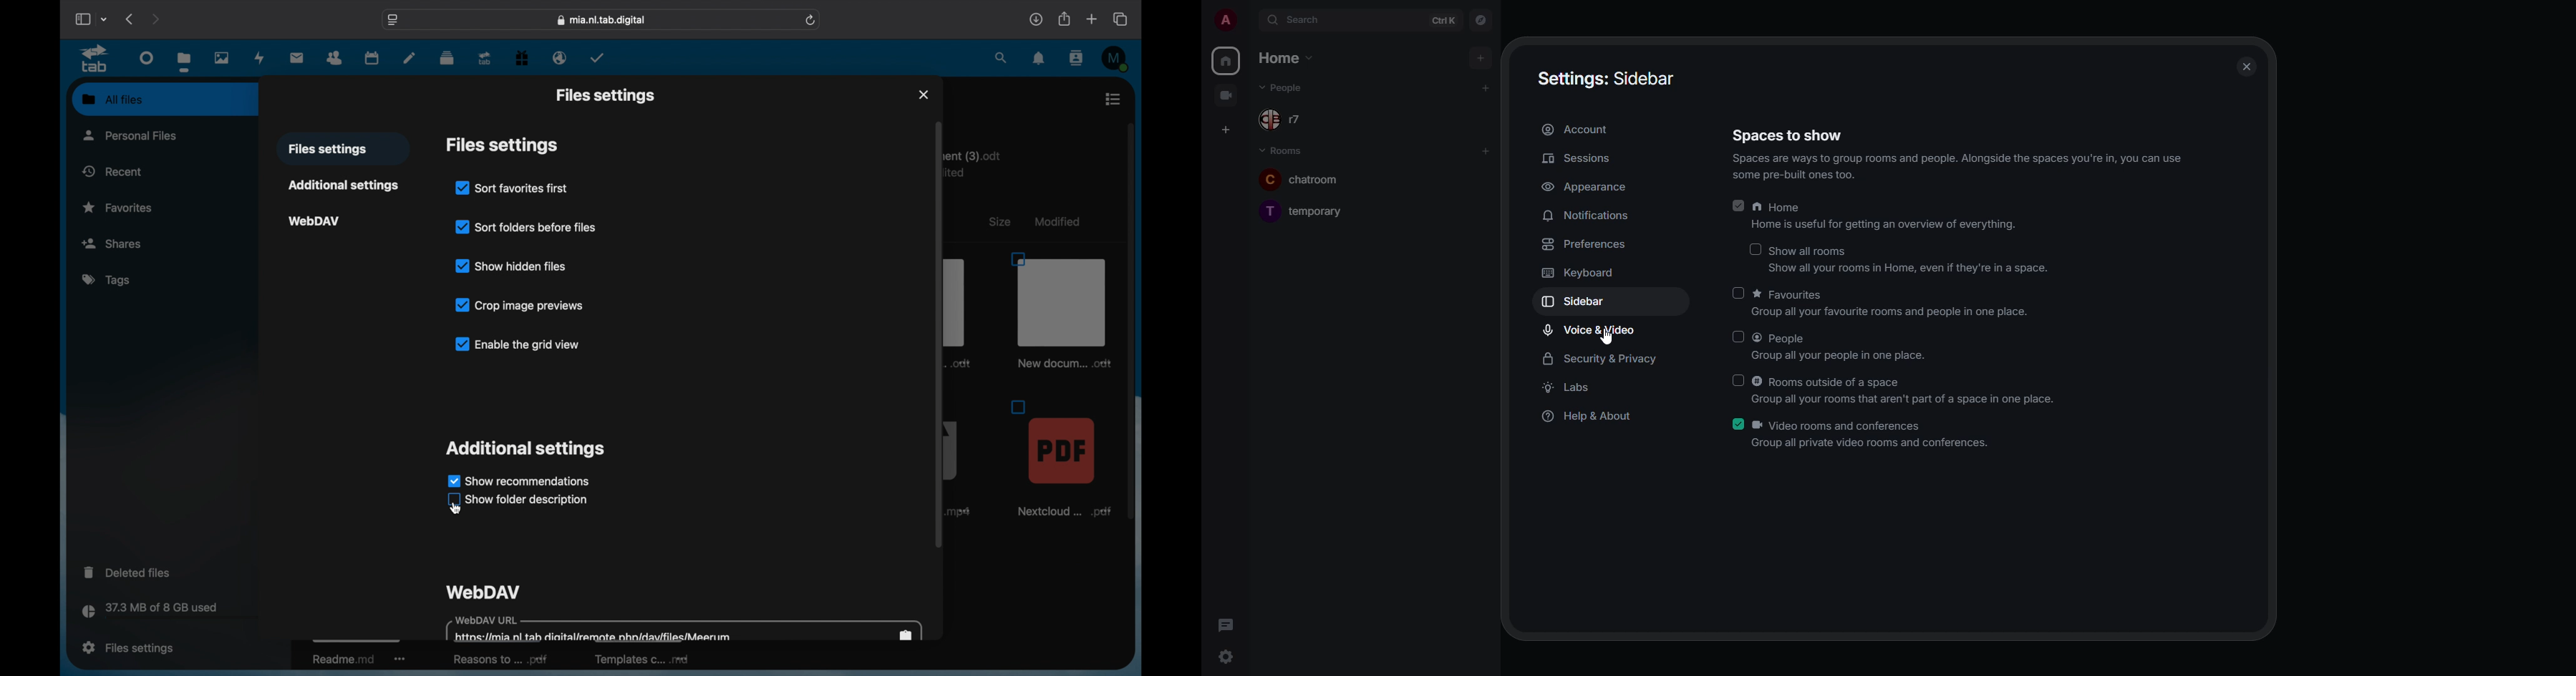  What do you see at coordinates (94, 59) in the screenshot?
I see `tab` at bounding box center [94, 59].